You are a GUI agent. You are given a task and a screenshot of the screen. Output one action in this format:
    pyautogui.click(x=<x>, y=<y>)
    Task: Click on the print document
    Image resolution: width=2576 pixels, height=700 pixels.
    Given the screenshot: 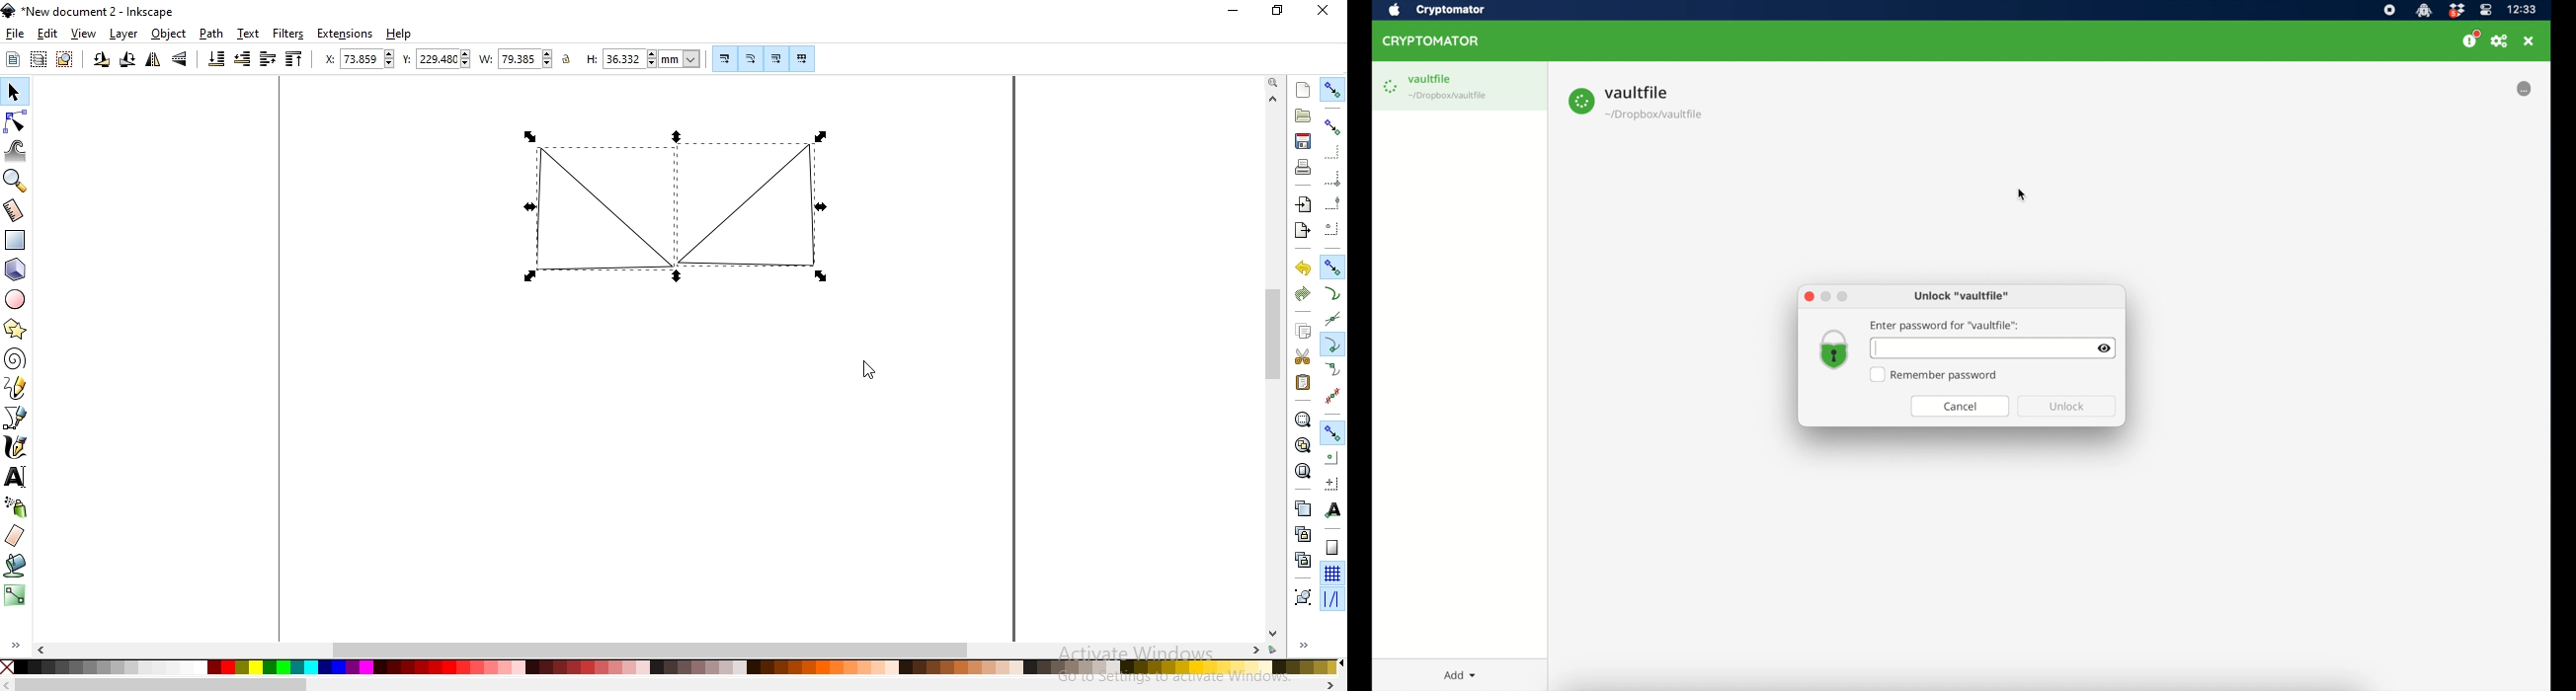 What is the action you would take?
    pyautogui.click(x=1304, y=166)
    